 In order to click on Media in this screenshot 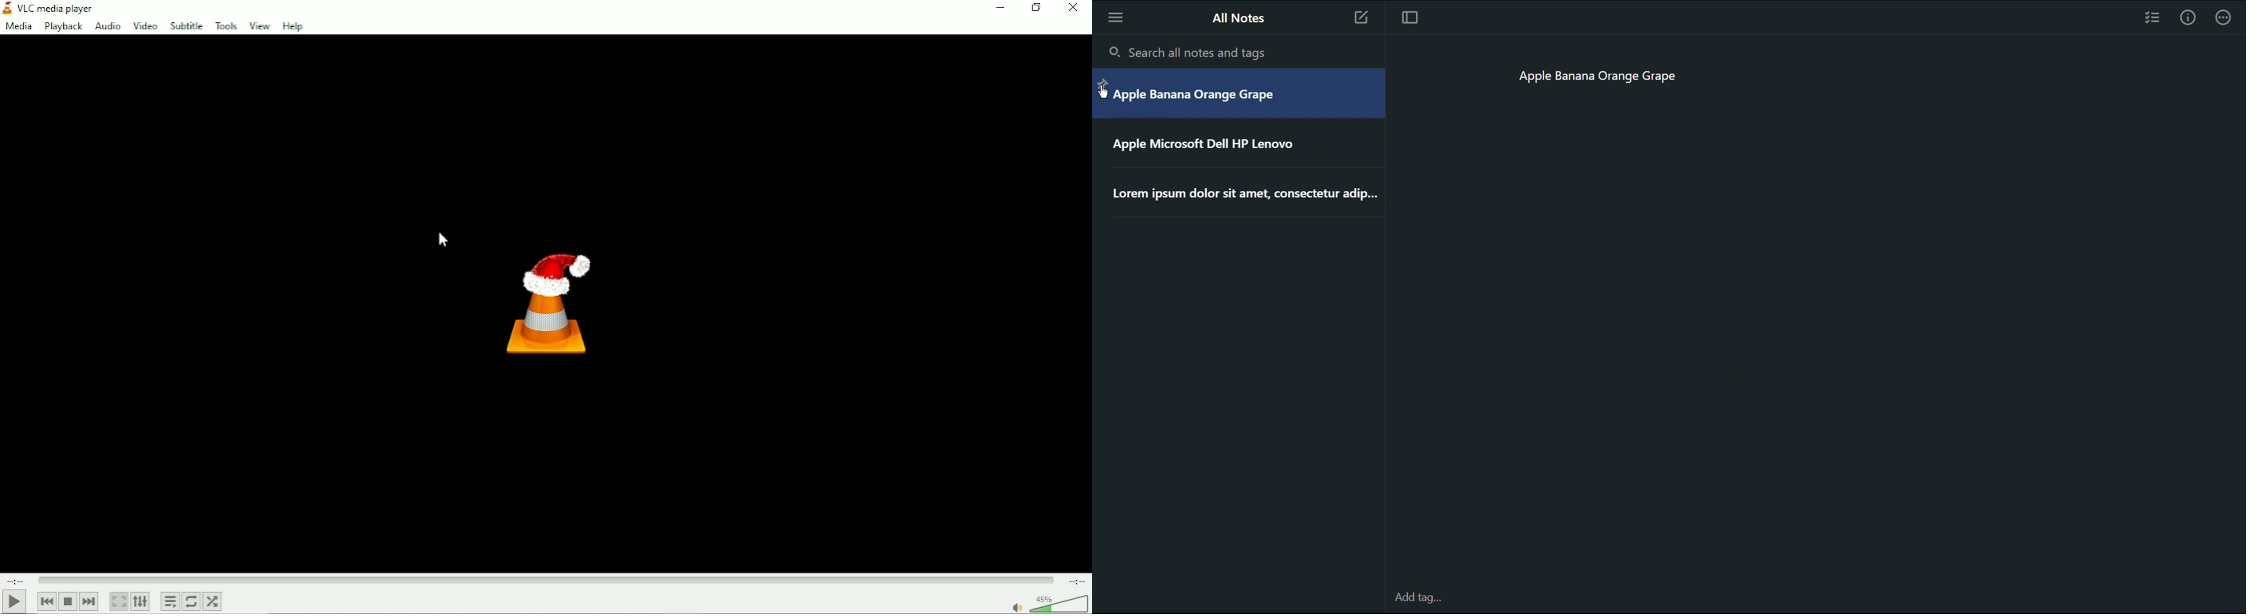, I will do `click(18, 26)`.